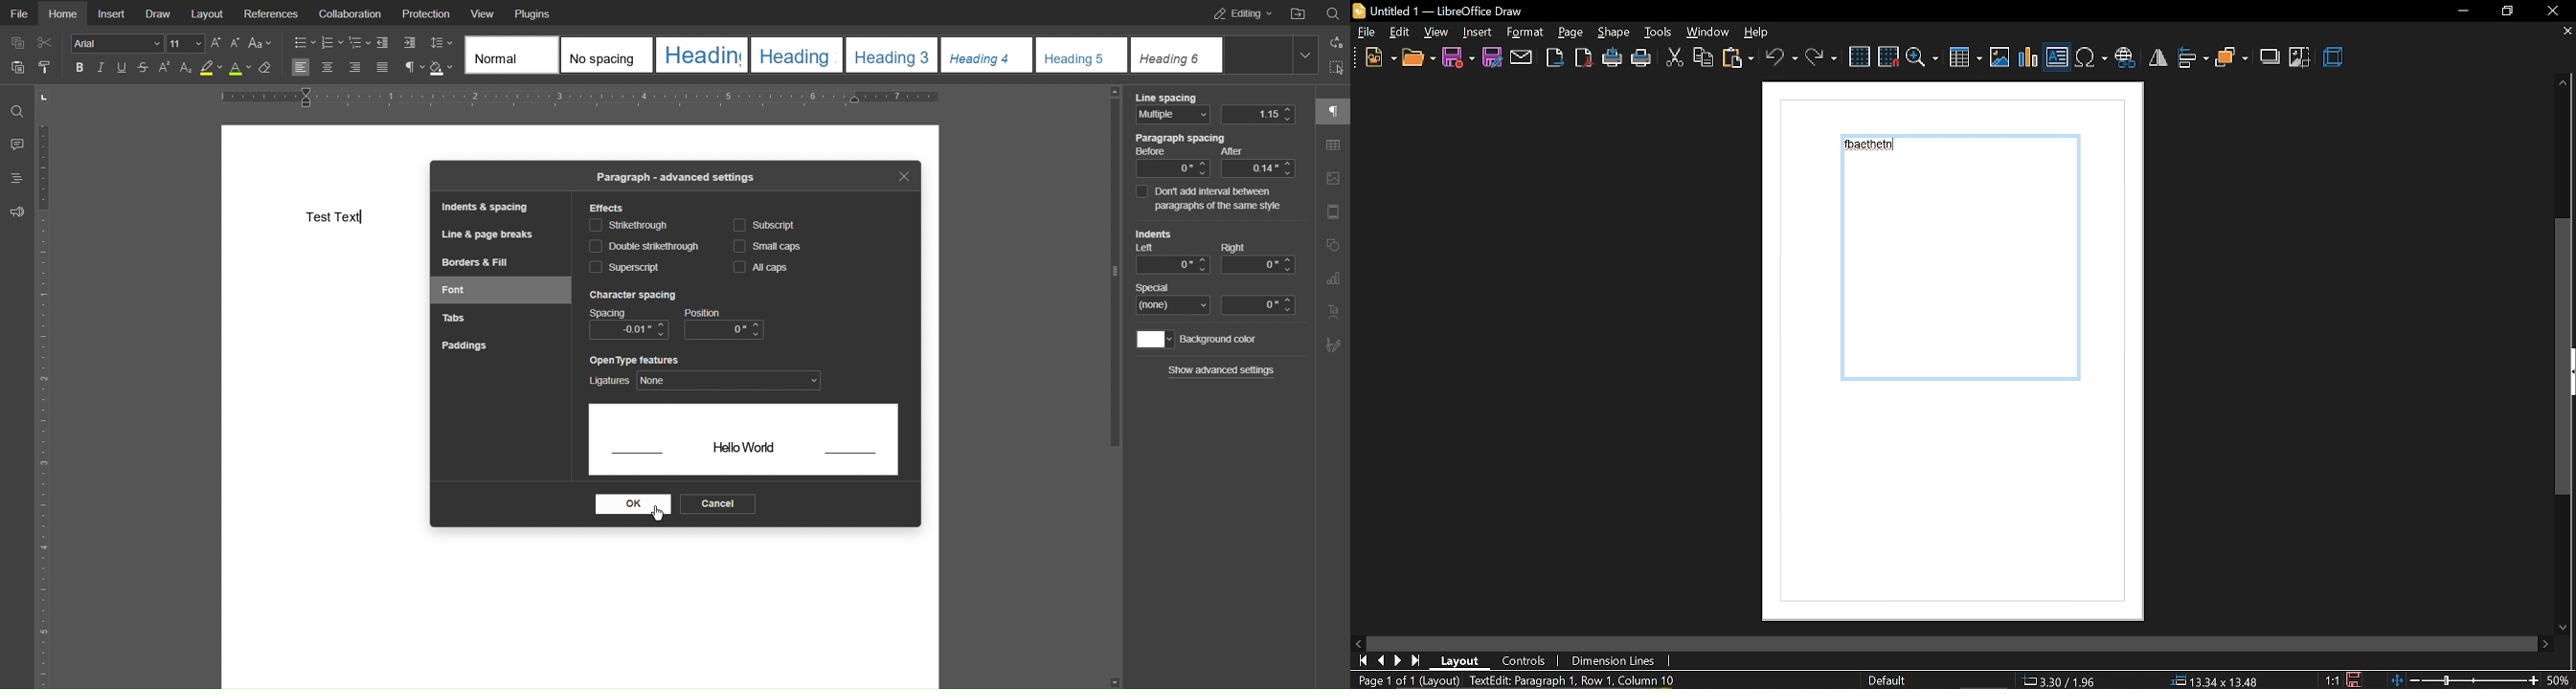 This screenshot has height=700, width=2576. What do you see at coordinates (2510, 11) in the screenshot?
I see `restore down` at bounding box center [2510, 11].